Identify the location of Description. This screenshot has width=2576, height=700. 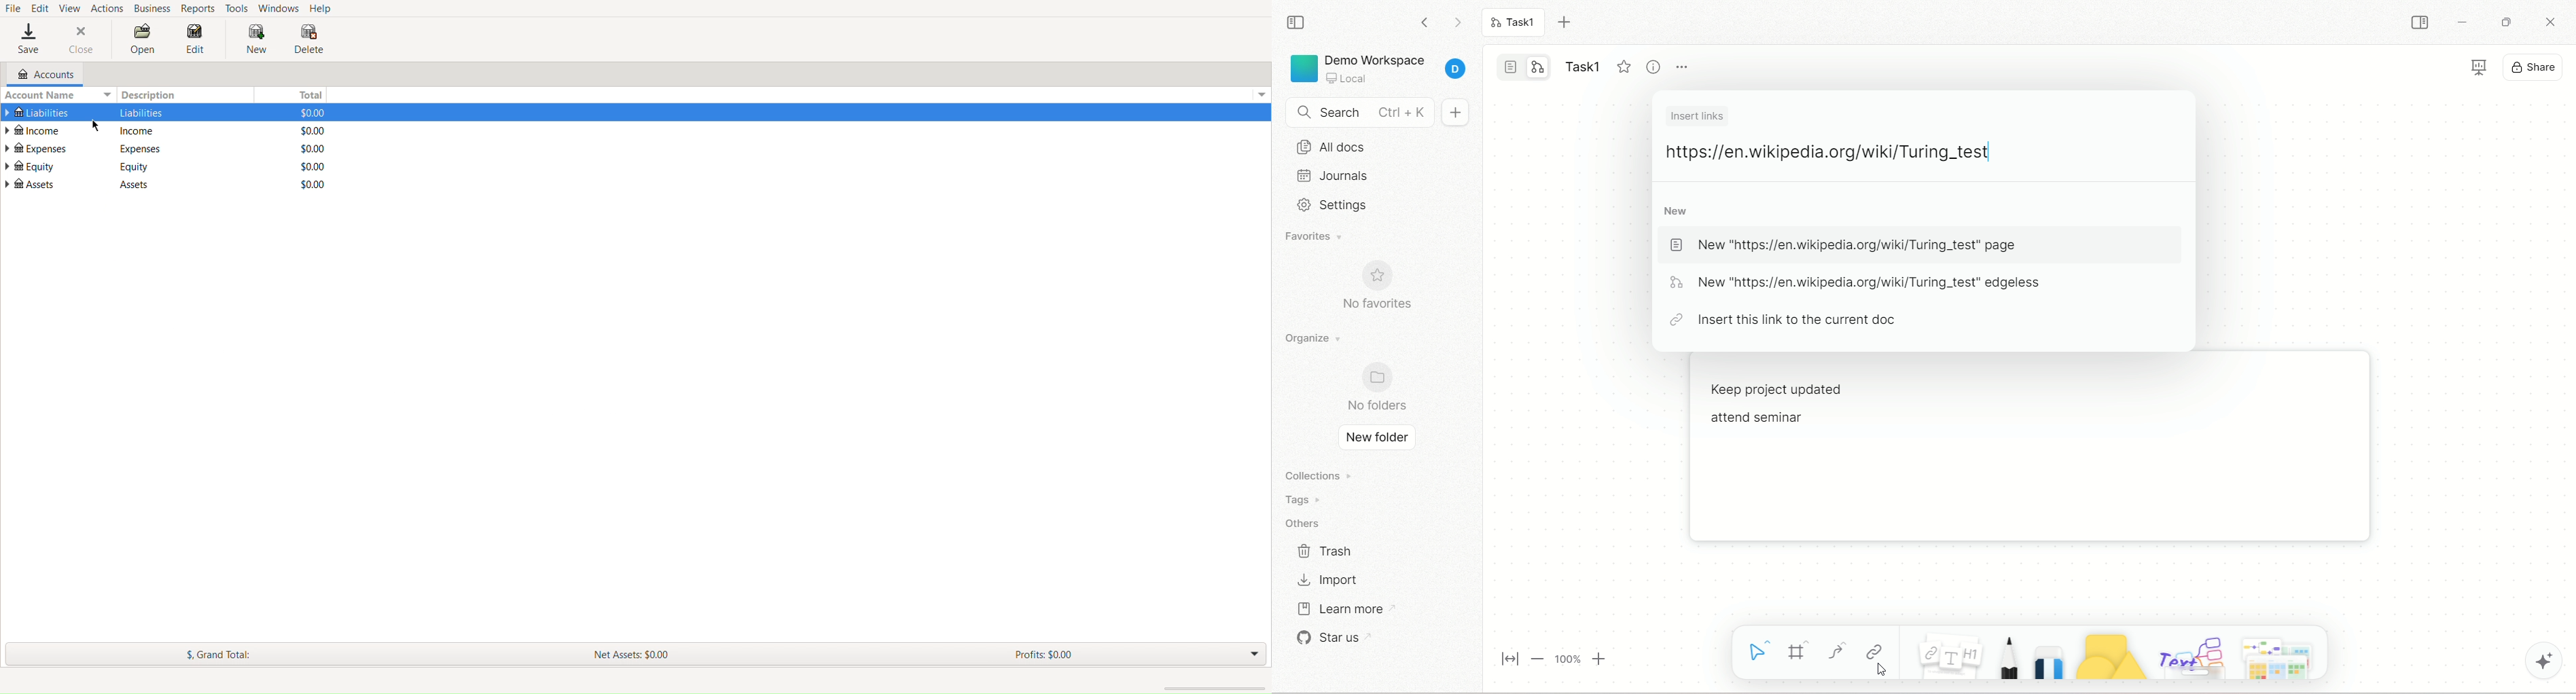
(138, 131).